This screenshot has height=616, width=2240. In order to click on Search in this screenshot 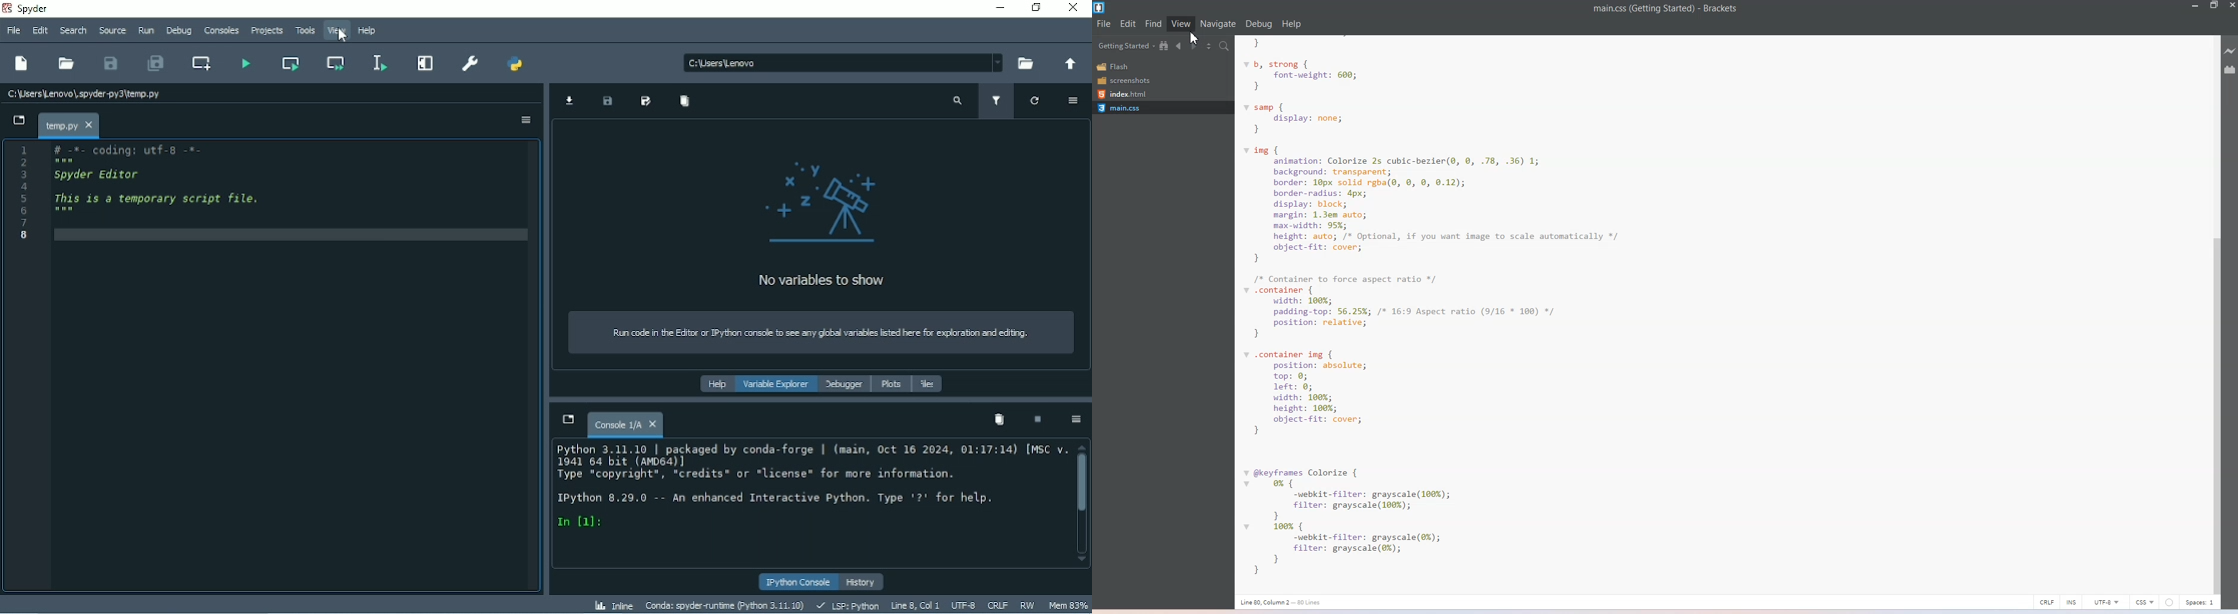, I will do `click(74, 30)`.